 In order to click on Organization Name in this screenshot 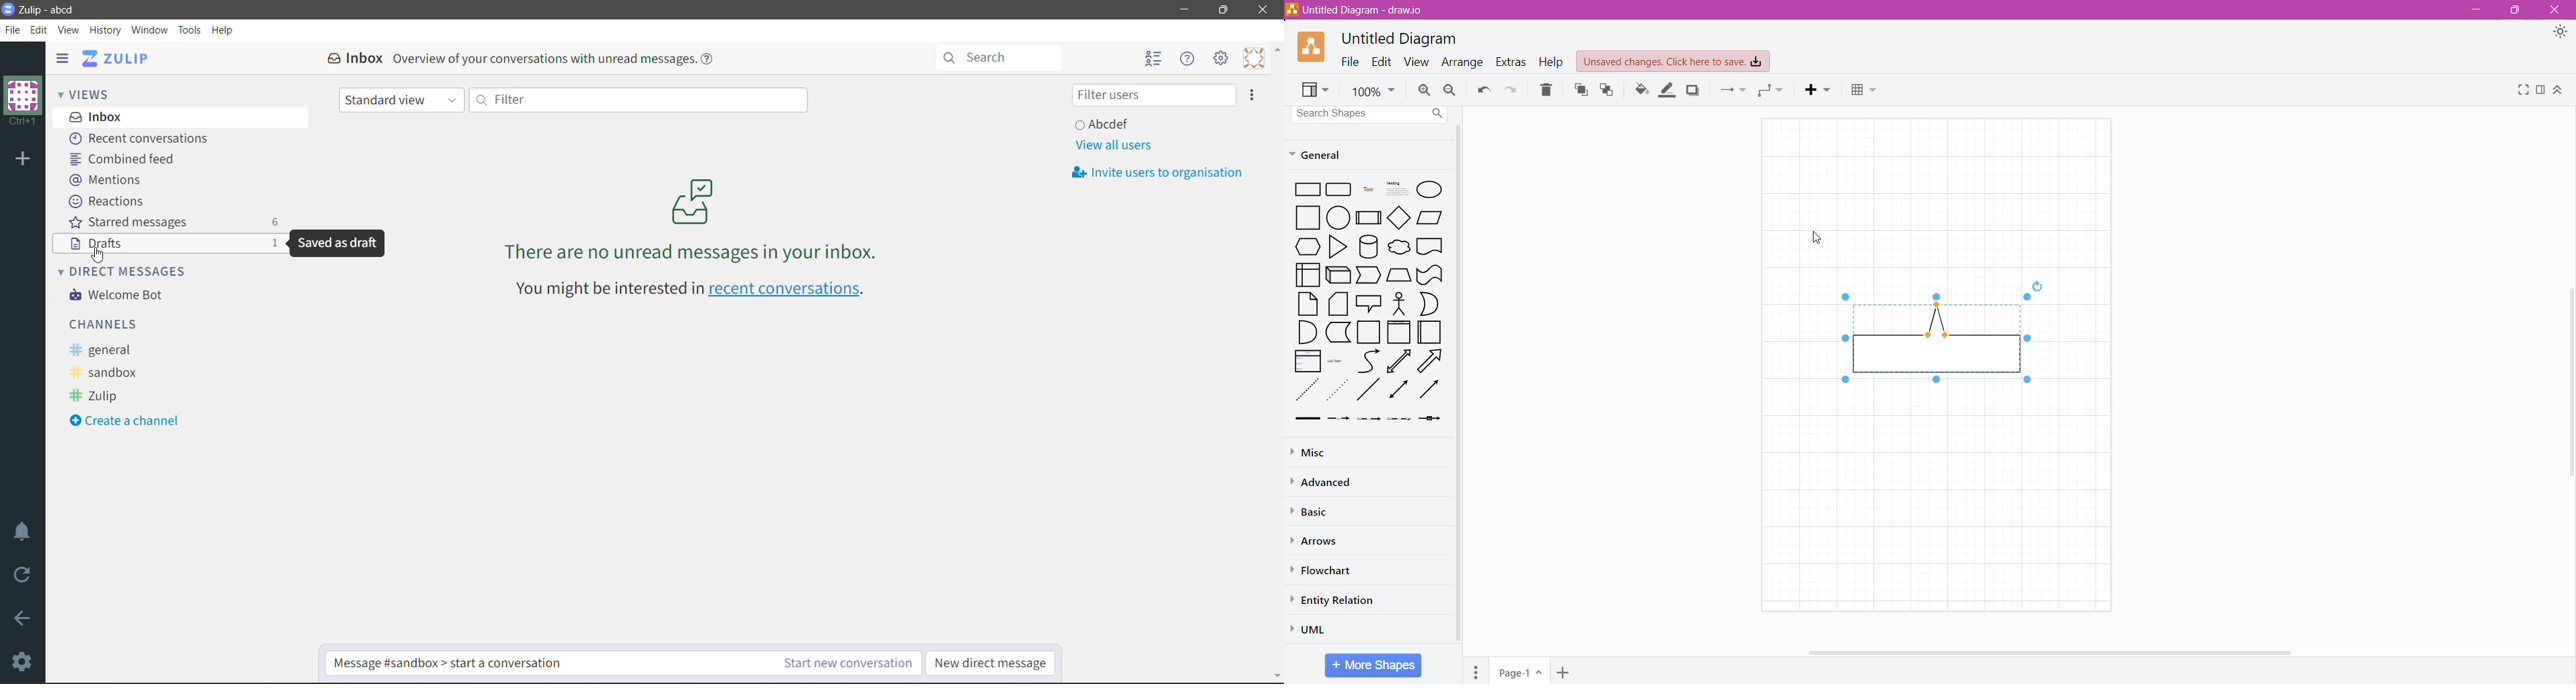, I will do `click(23, 101)`.